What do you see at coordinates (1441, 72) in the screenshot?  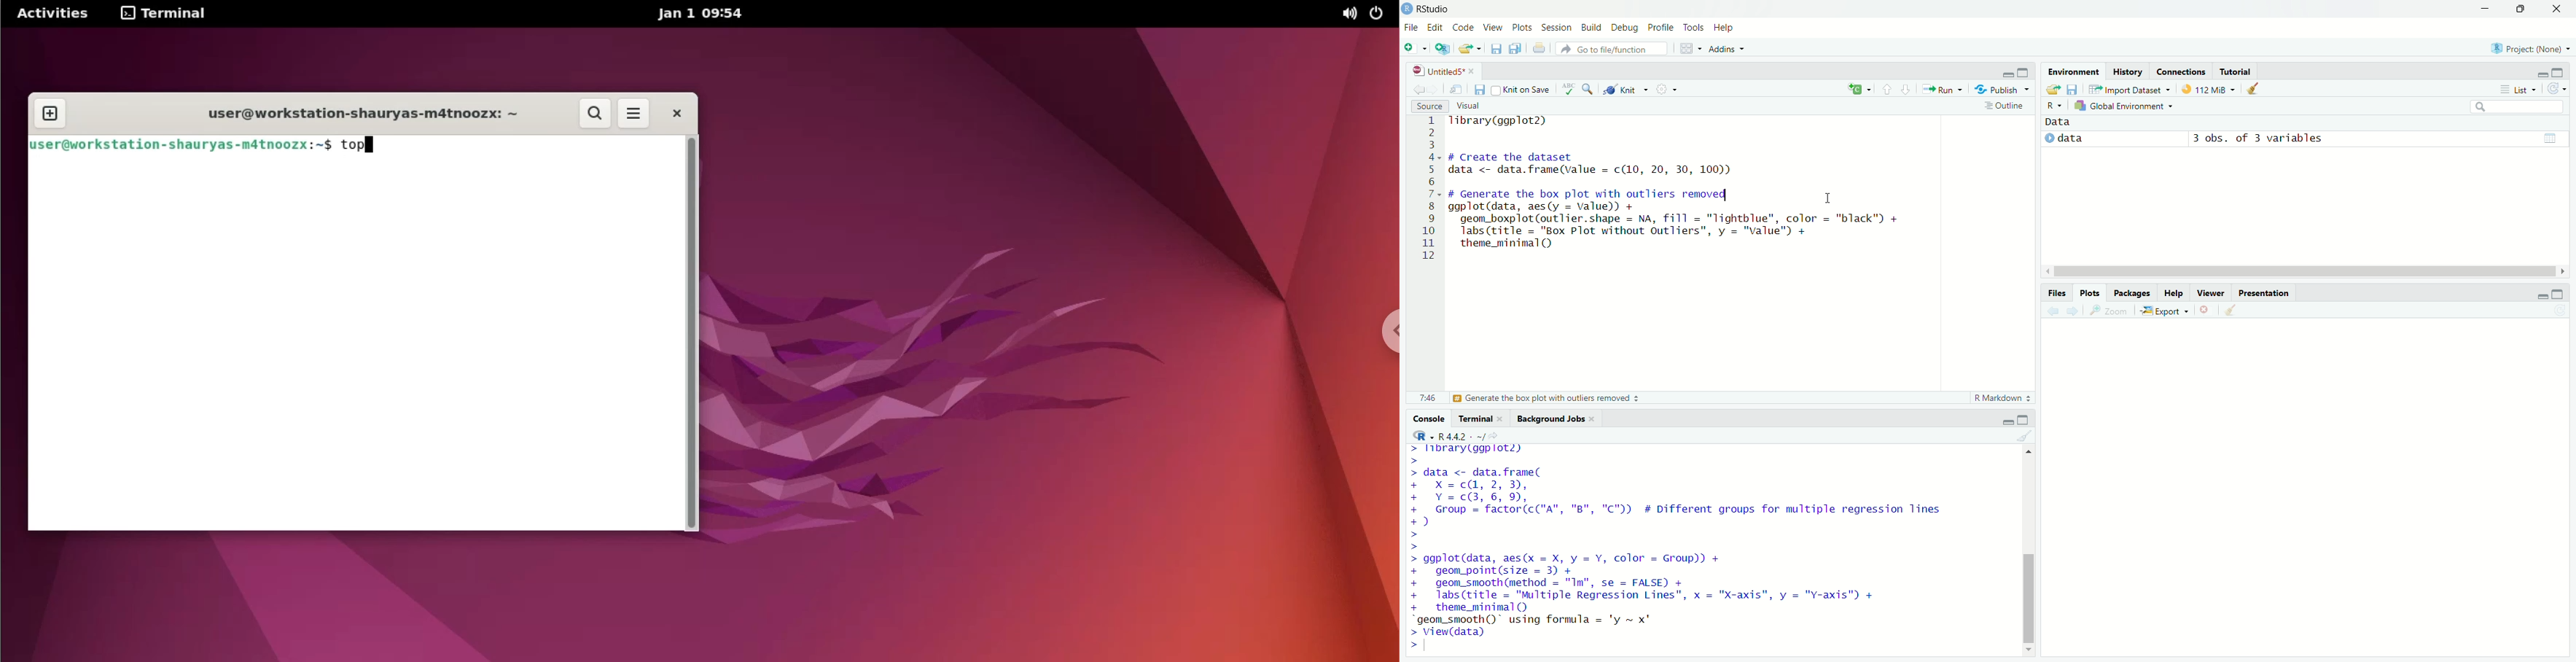 I see `@ | Untitled5*` at bounding box center [1441, 72].